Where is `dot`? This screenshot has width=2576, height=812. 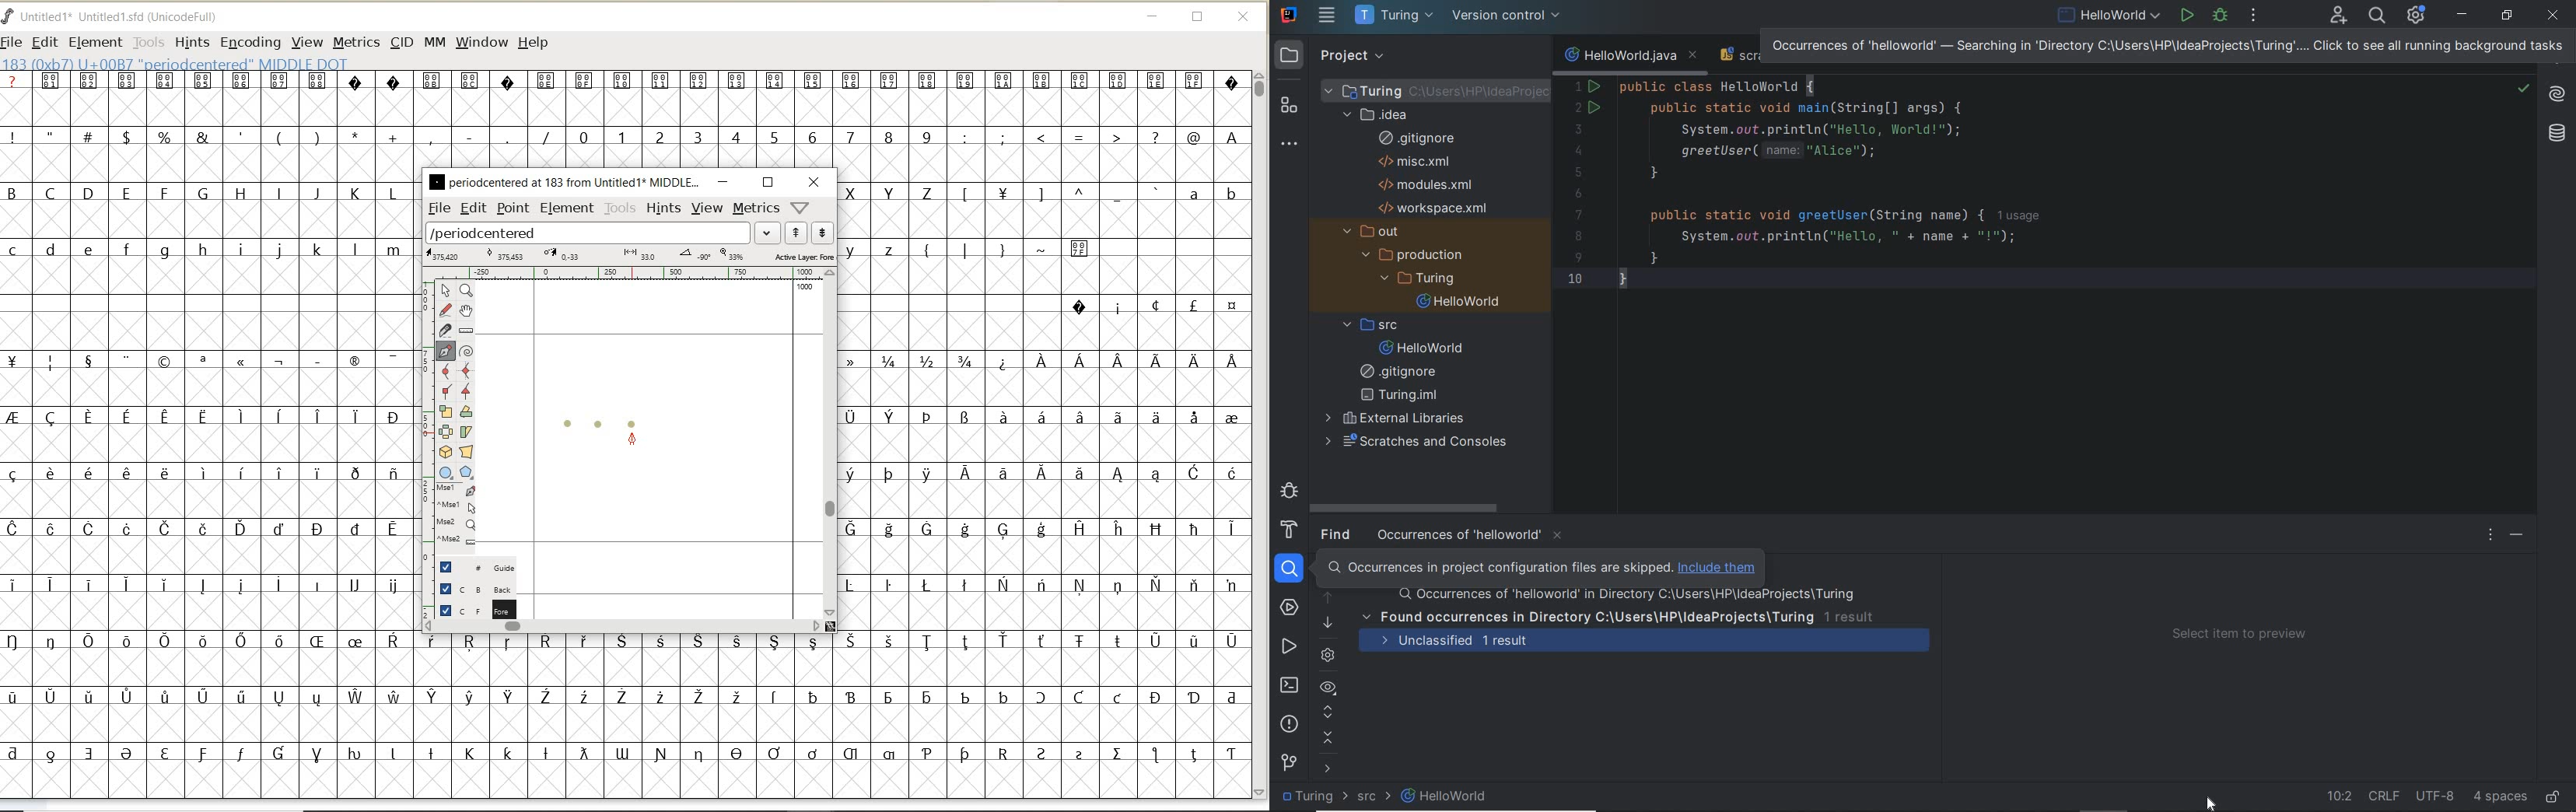 dot is located at coordinates (568, 422).